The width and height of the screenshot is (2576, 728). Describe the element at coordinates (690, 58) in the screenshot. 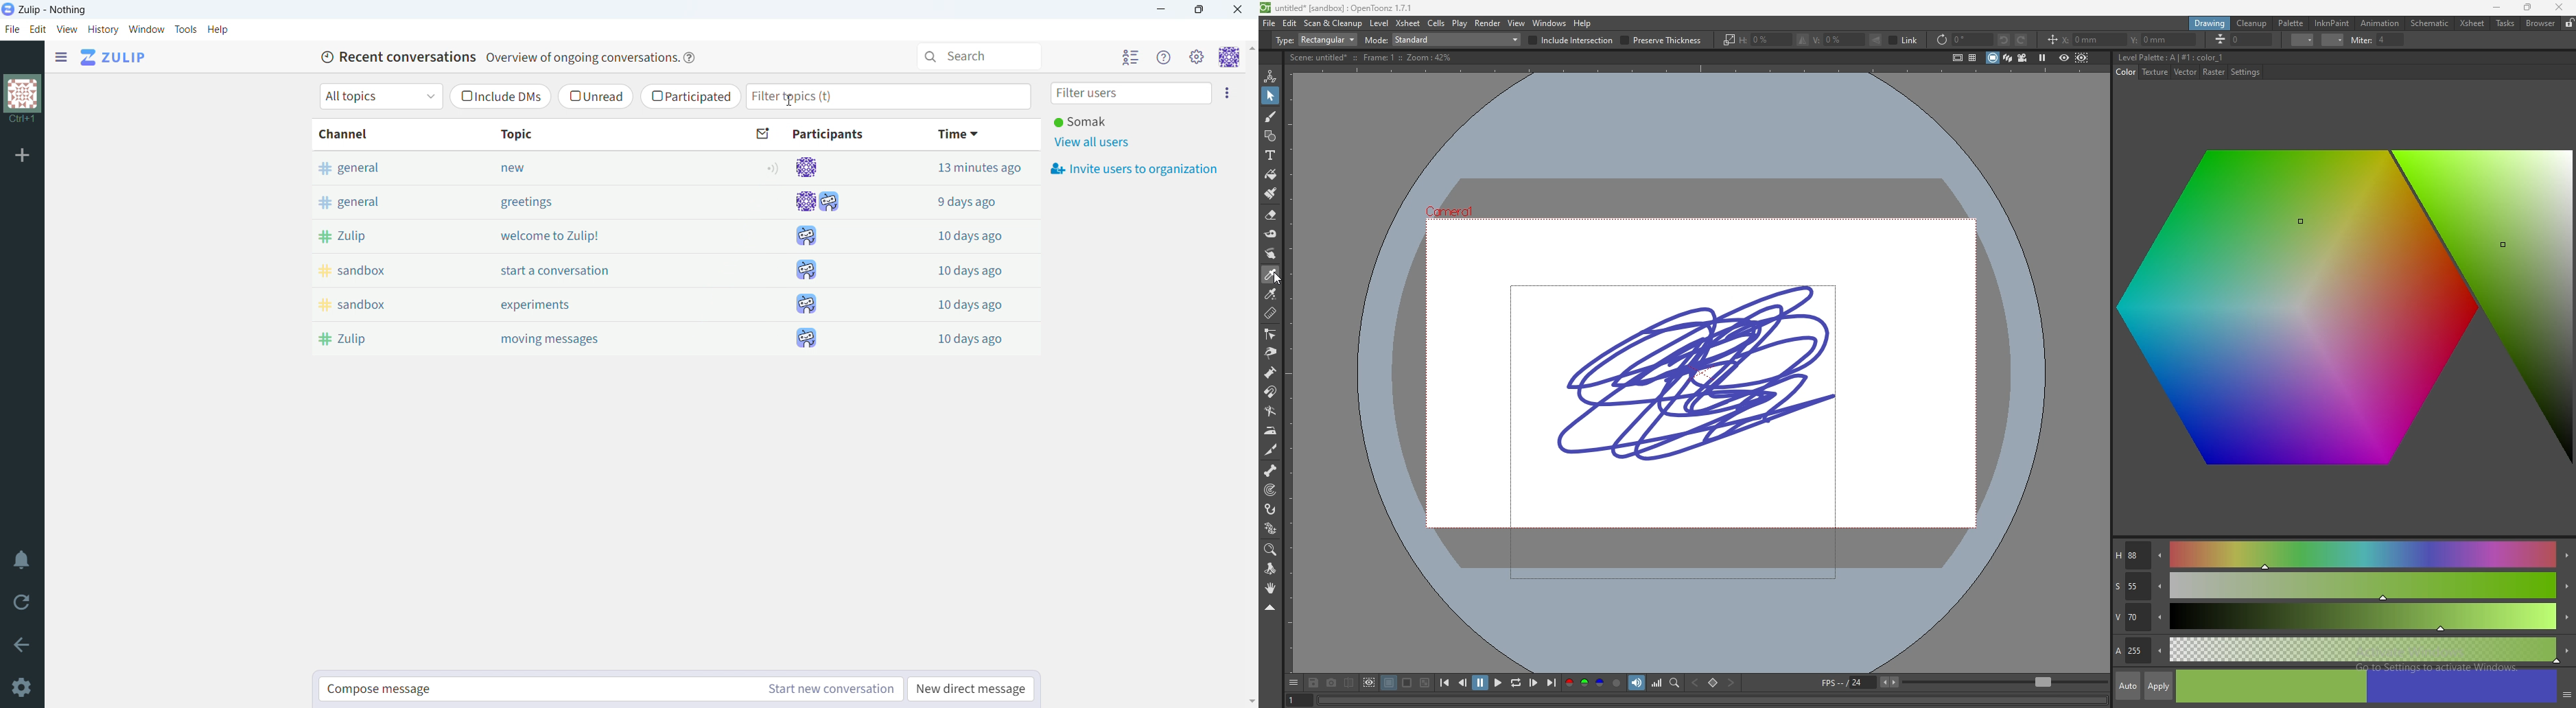

I see `help` at that location.